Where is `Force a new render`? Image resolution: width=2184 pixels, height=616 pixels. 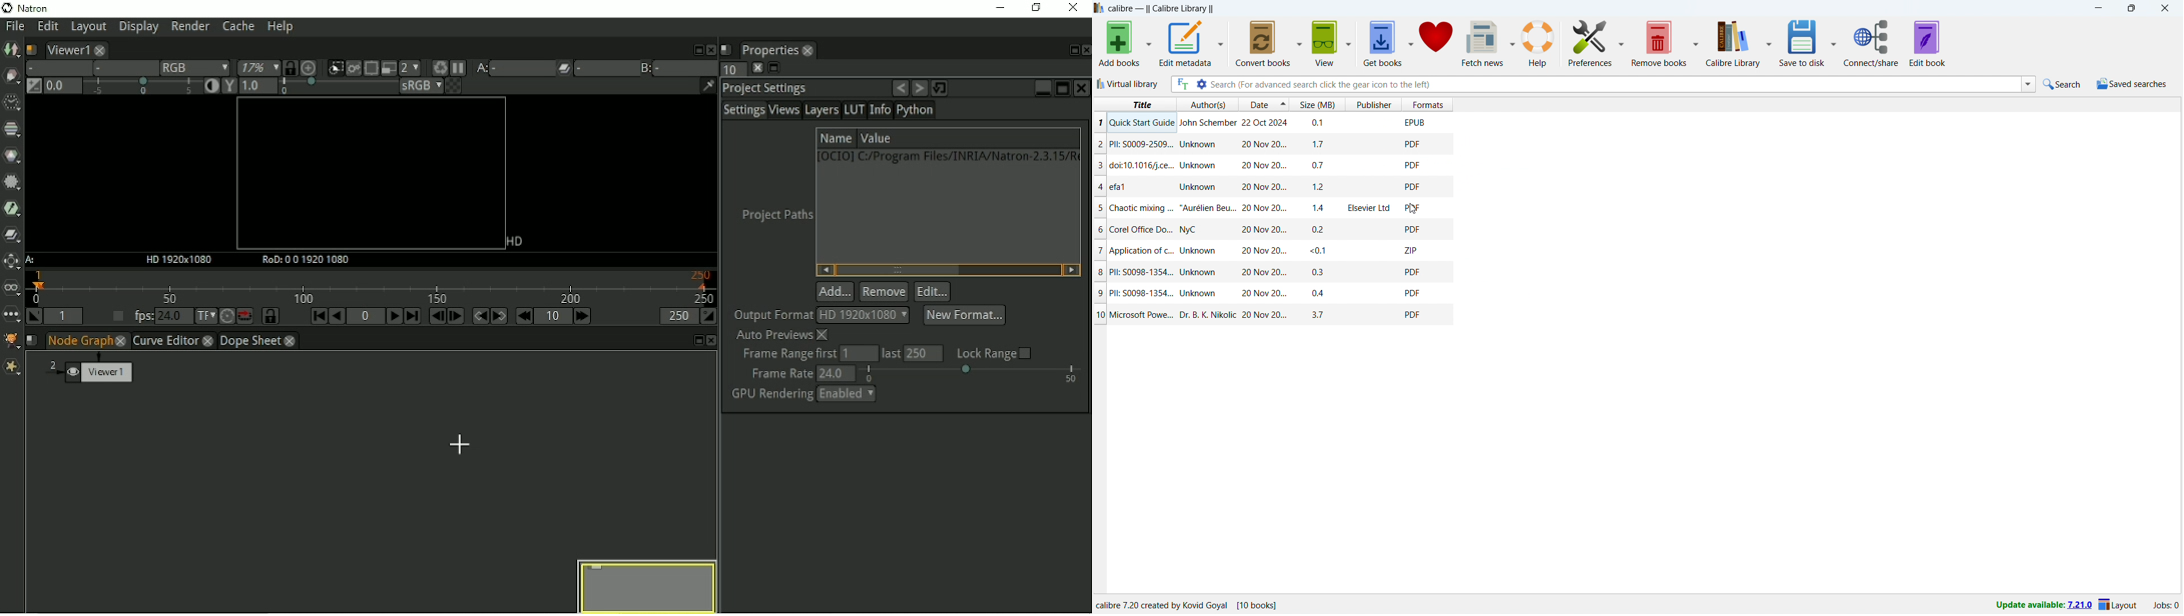
Force a new render is located at coordinates (439, 67).